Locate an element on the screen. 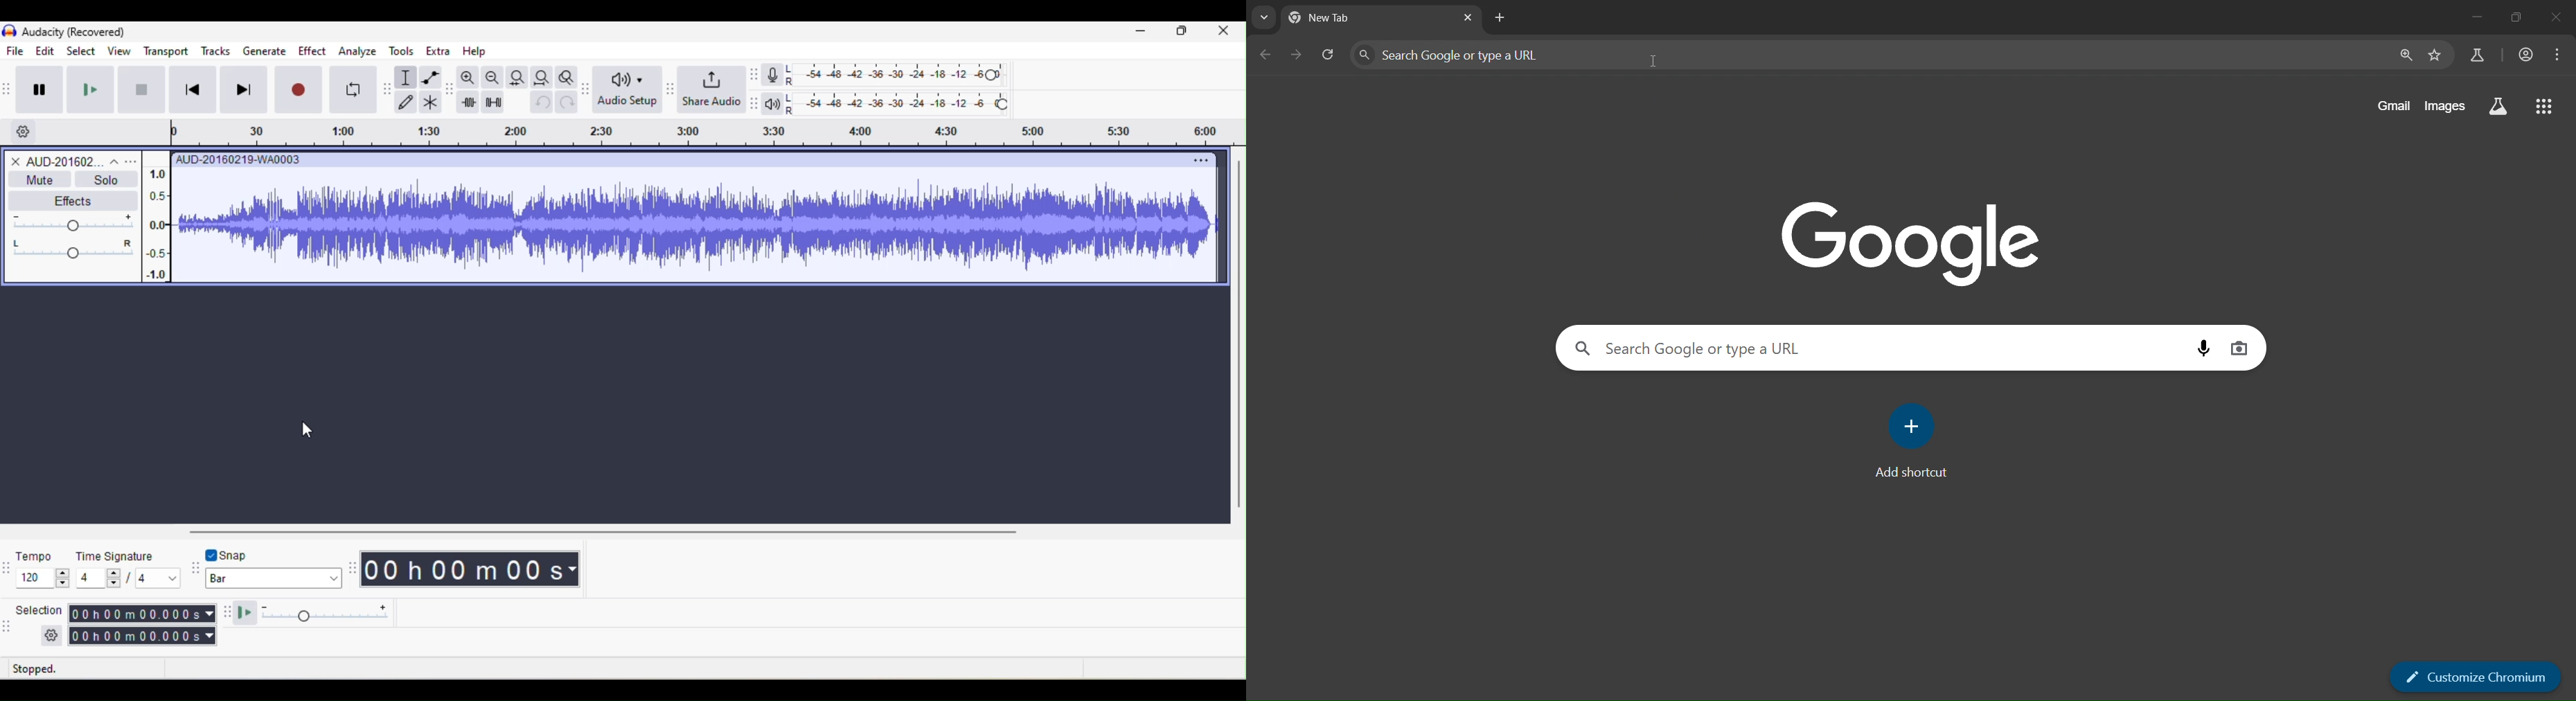 The image size is (2576, 728). click and drag to define a looping region is located at coordinates (702, 132).